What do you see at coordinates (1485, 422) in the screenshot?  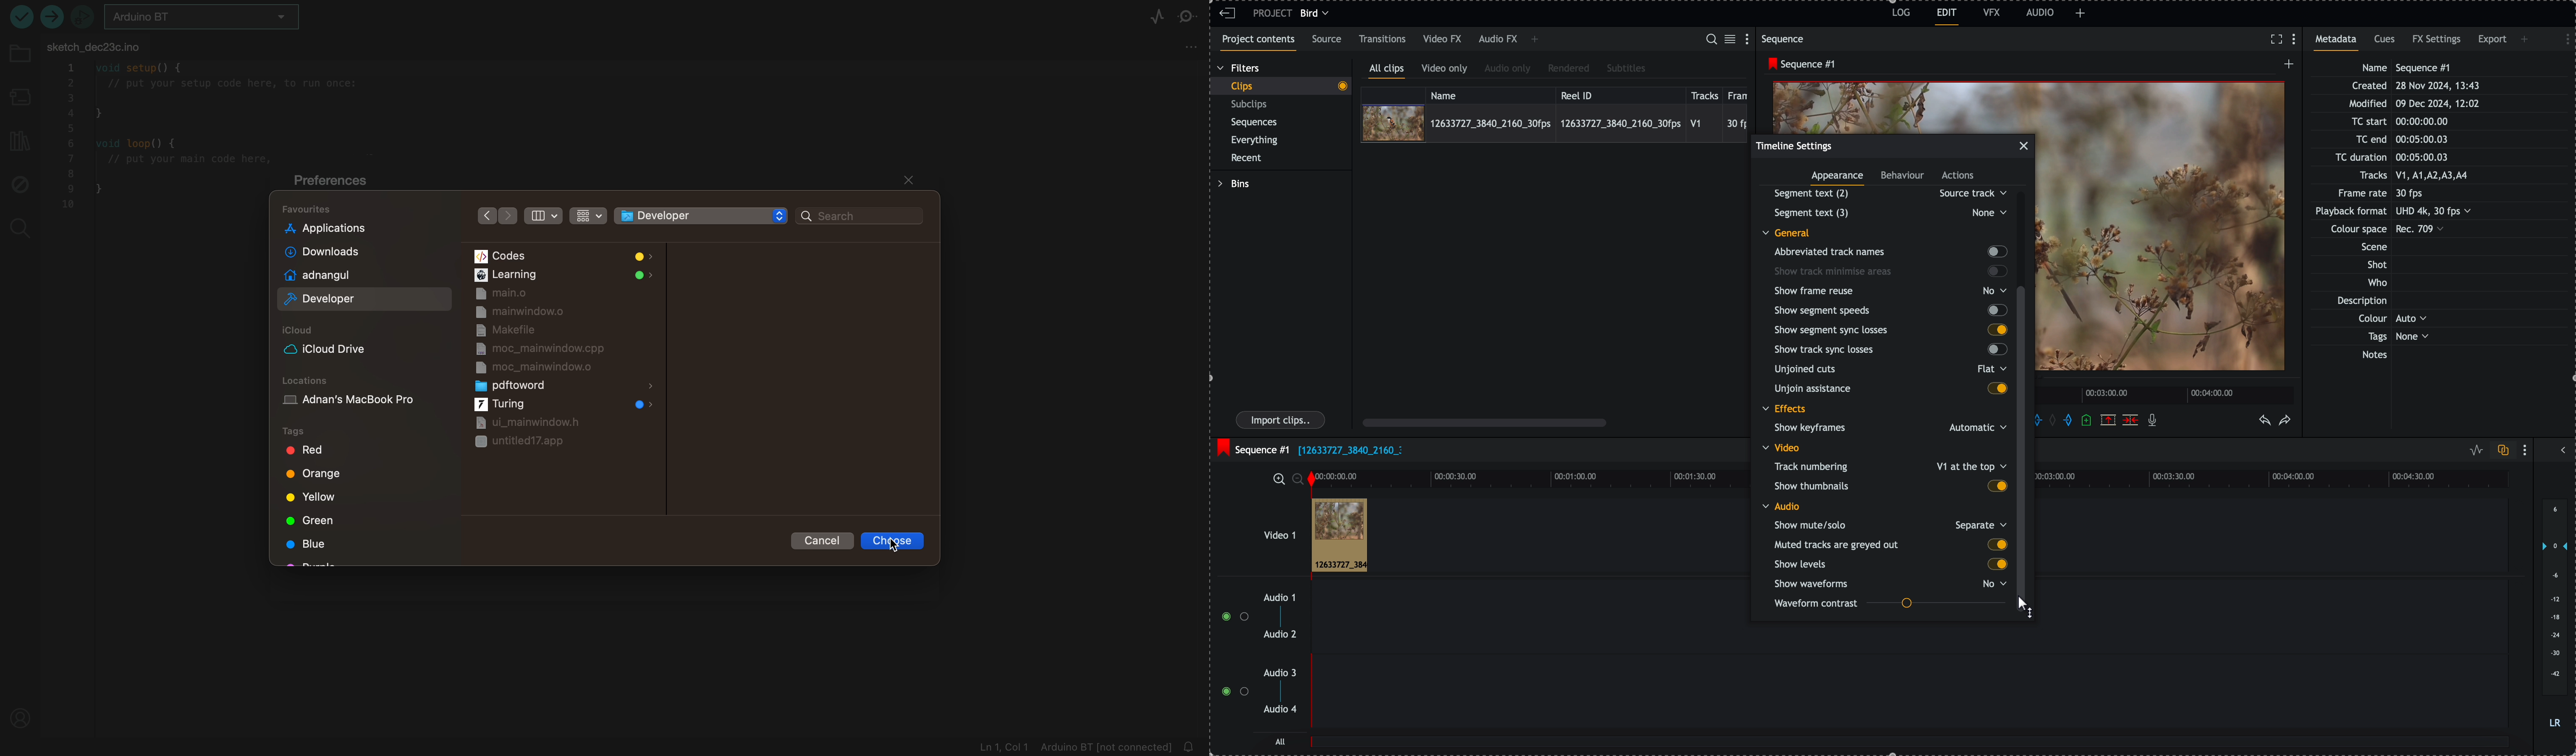 I see `scroll bar` at bounding box center [1485, 422].